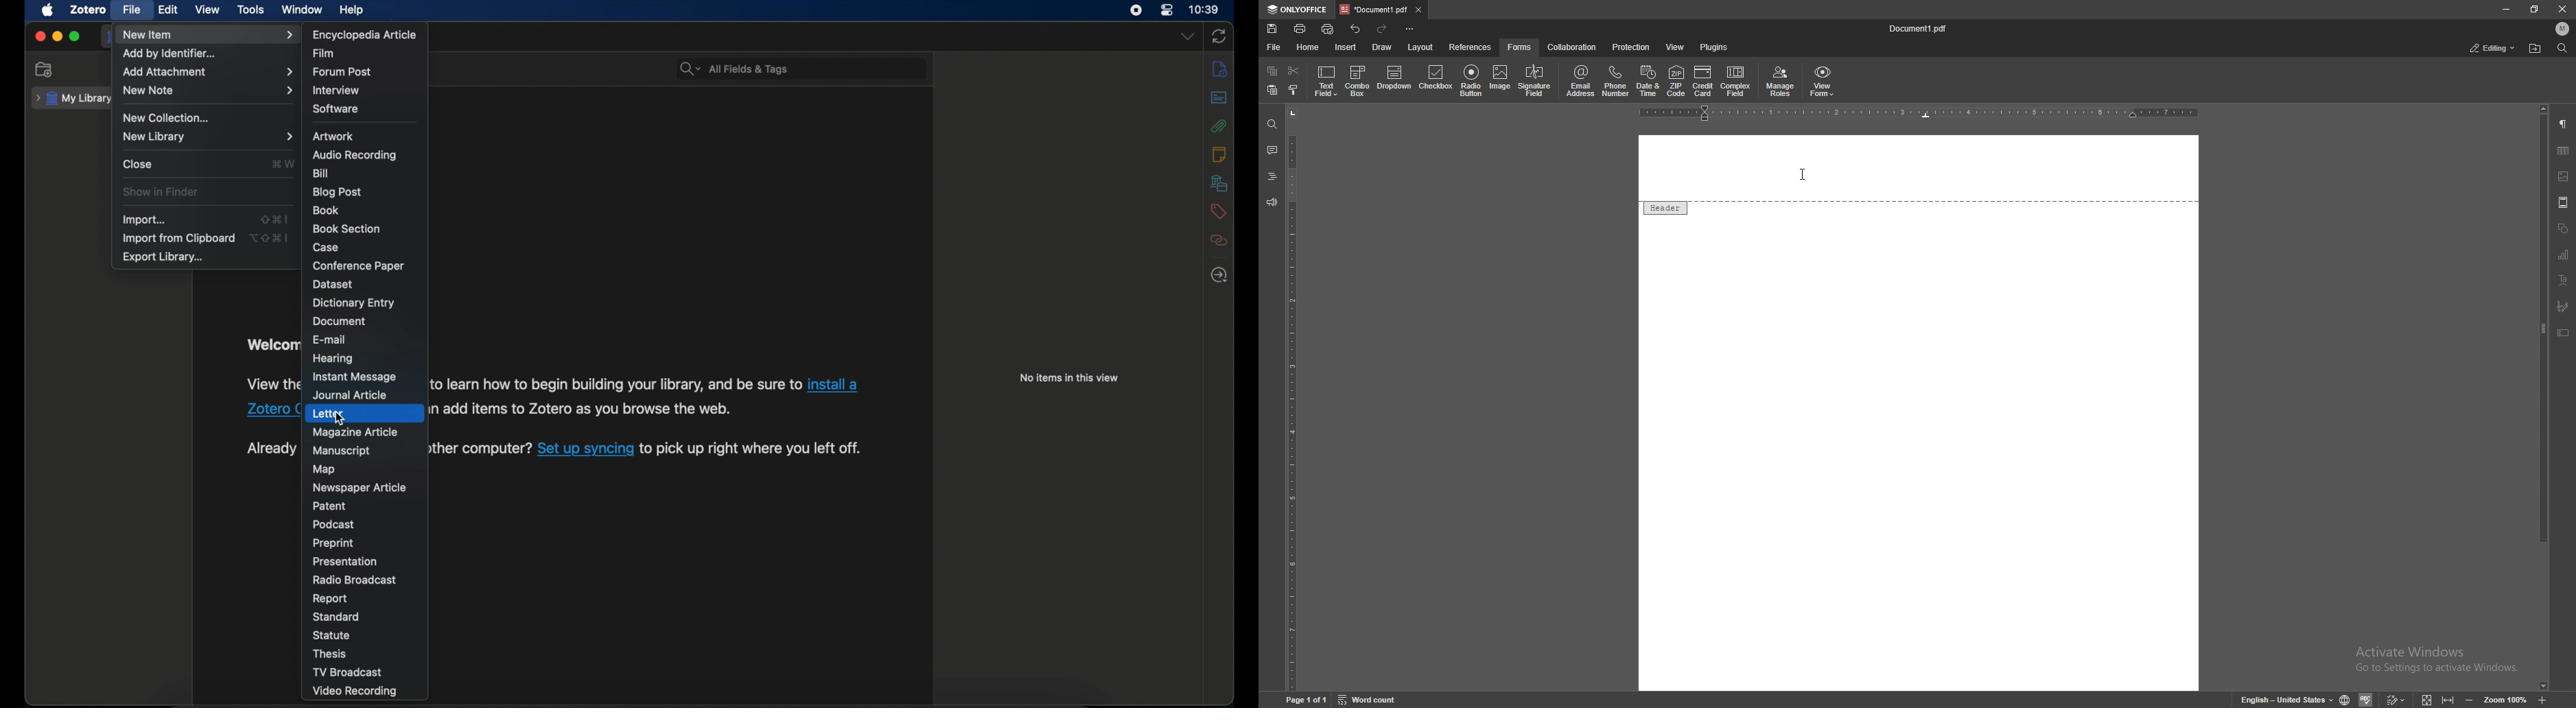  I want to click on zotero, so click(89, 9).